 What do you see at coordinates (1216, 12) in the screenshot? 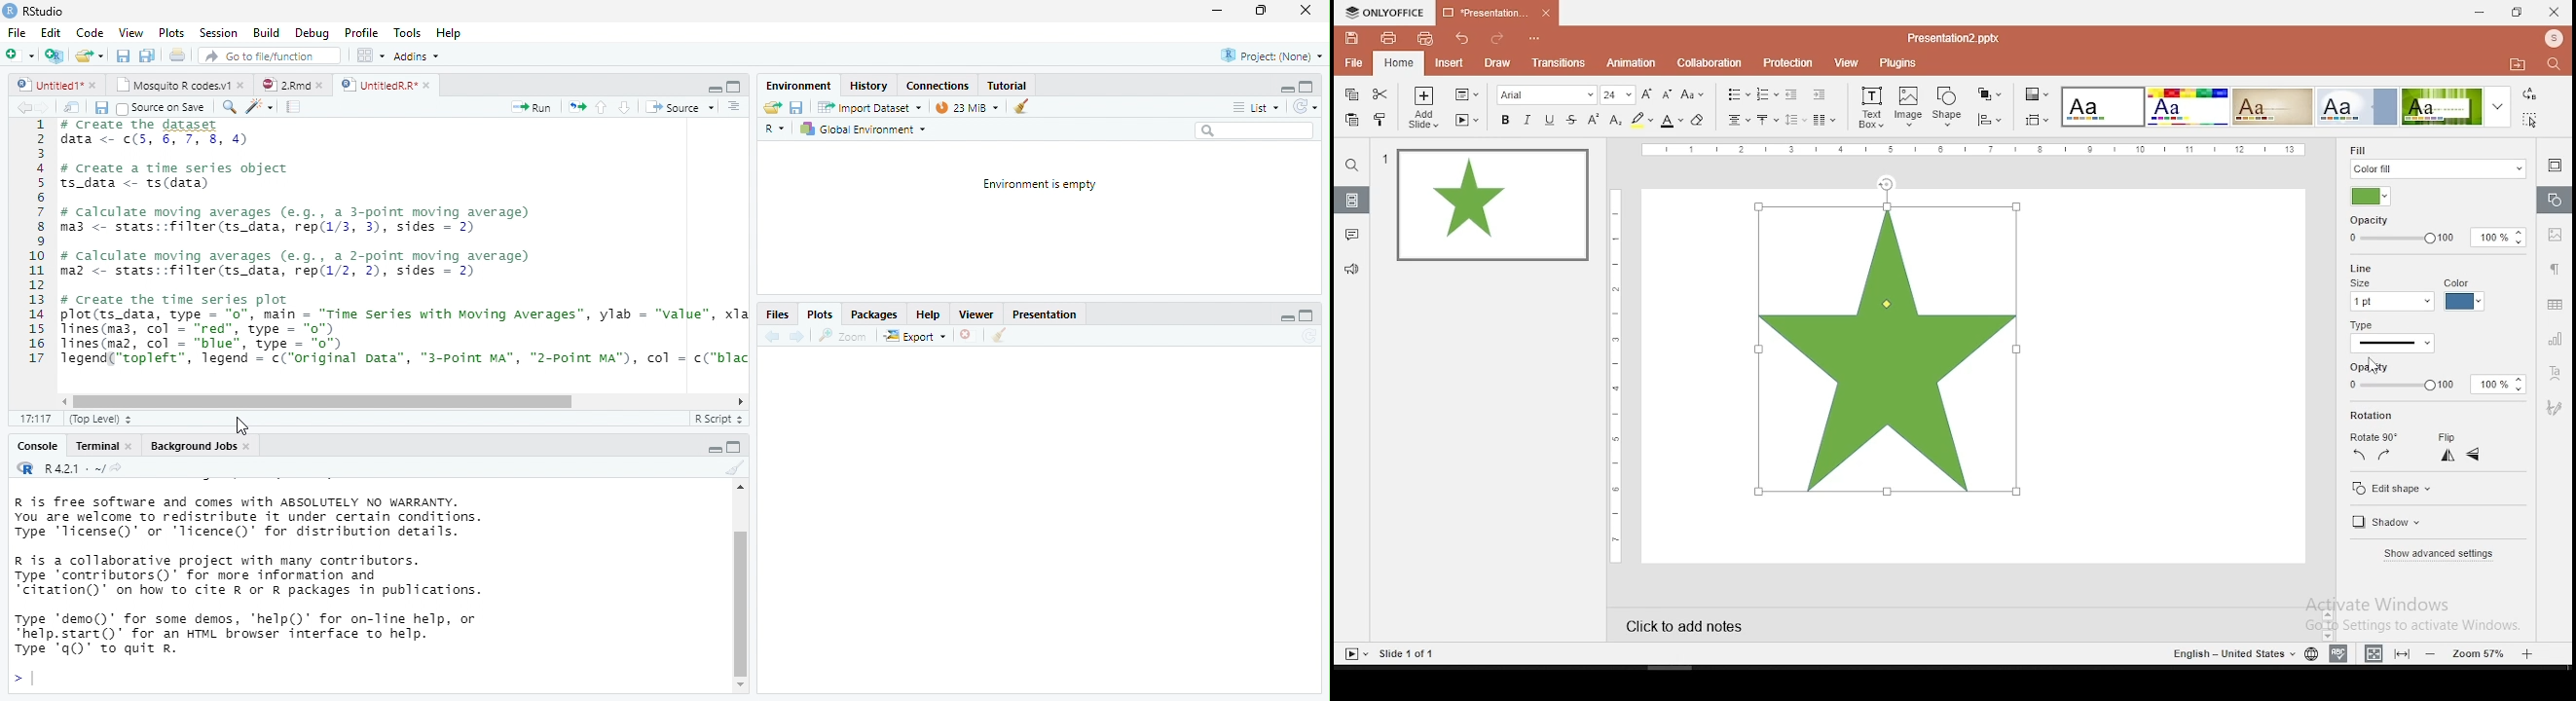
I see `minimize` at bounding box center [1216, 12].